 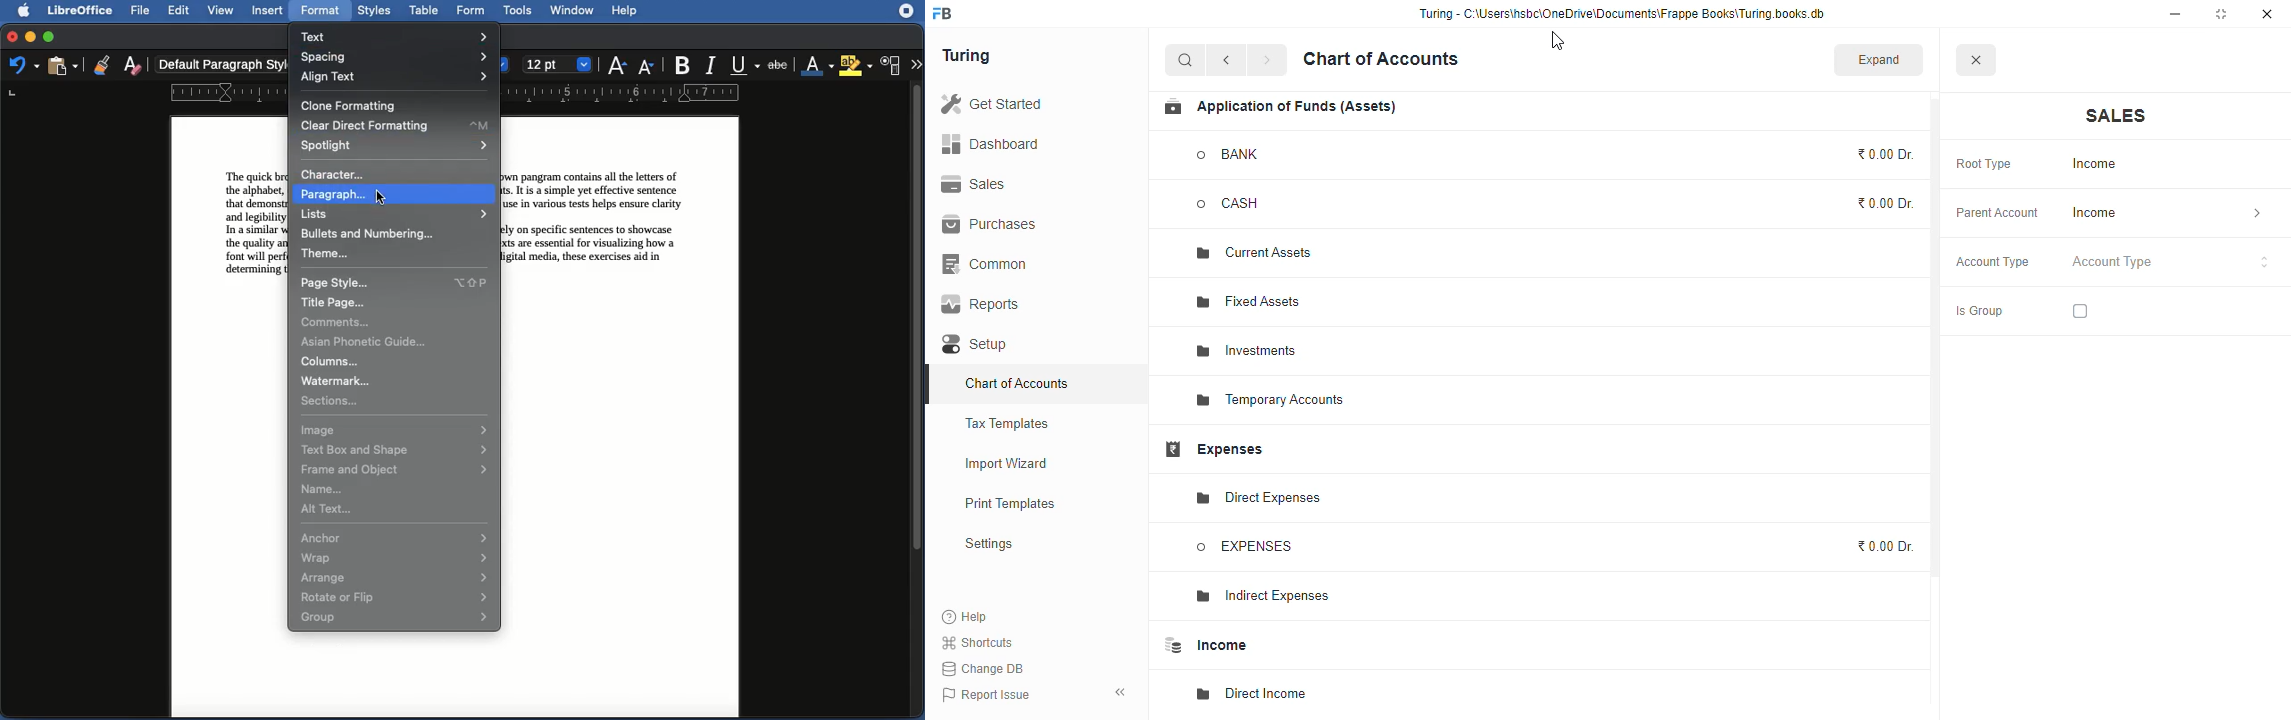 What do you see at coordinates (2099, 164) in the screenshot?
I see `income` at bounding box center [2099, 164].